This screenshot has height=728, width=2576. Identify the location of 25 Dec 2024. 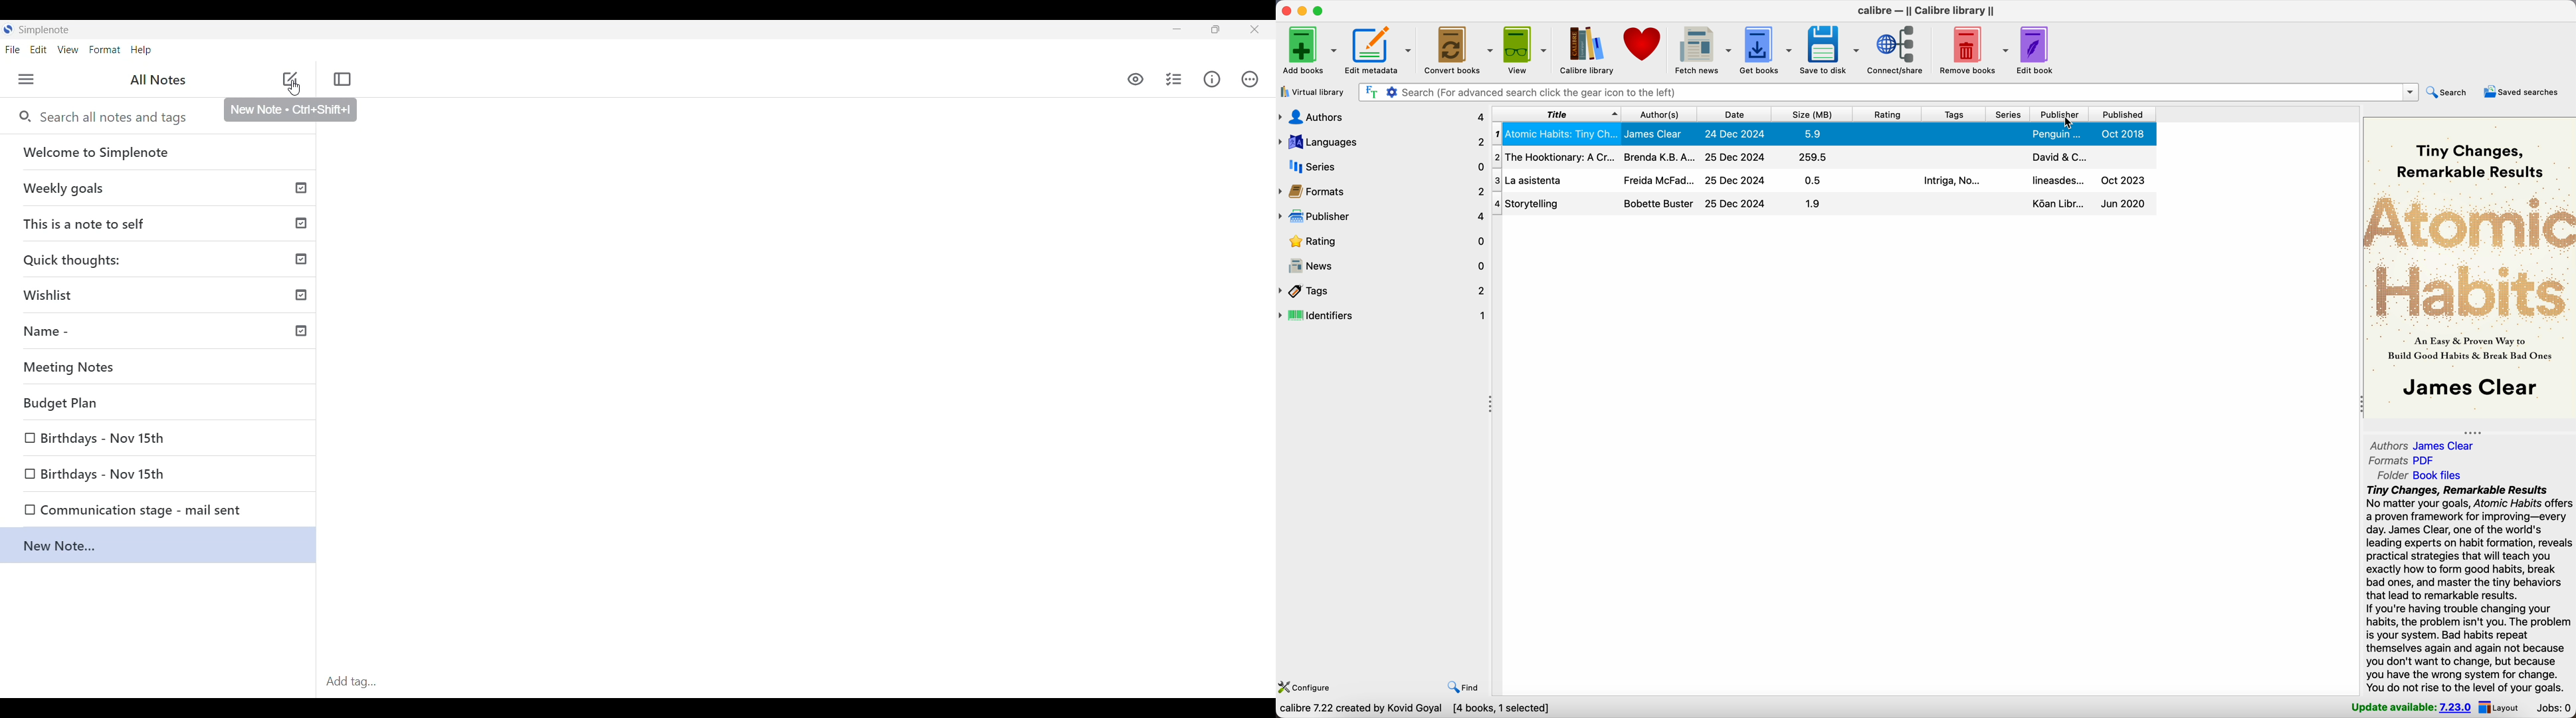
(1736, 157).